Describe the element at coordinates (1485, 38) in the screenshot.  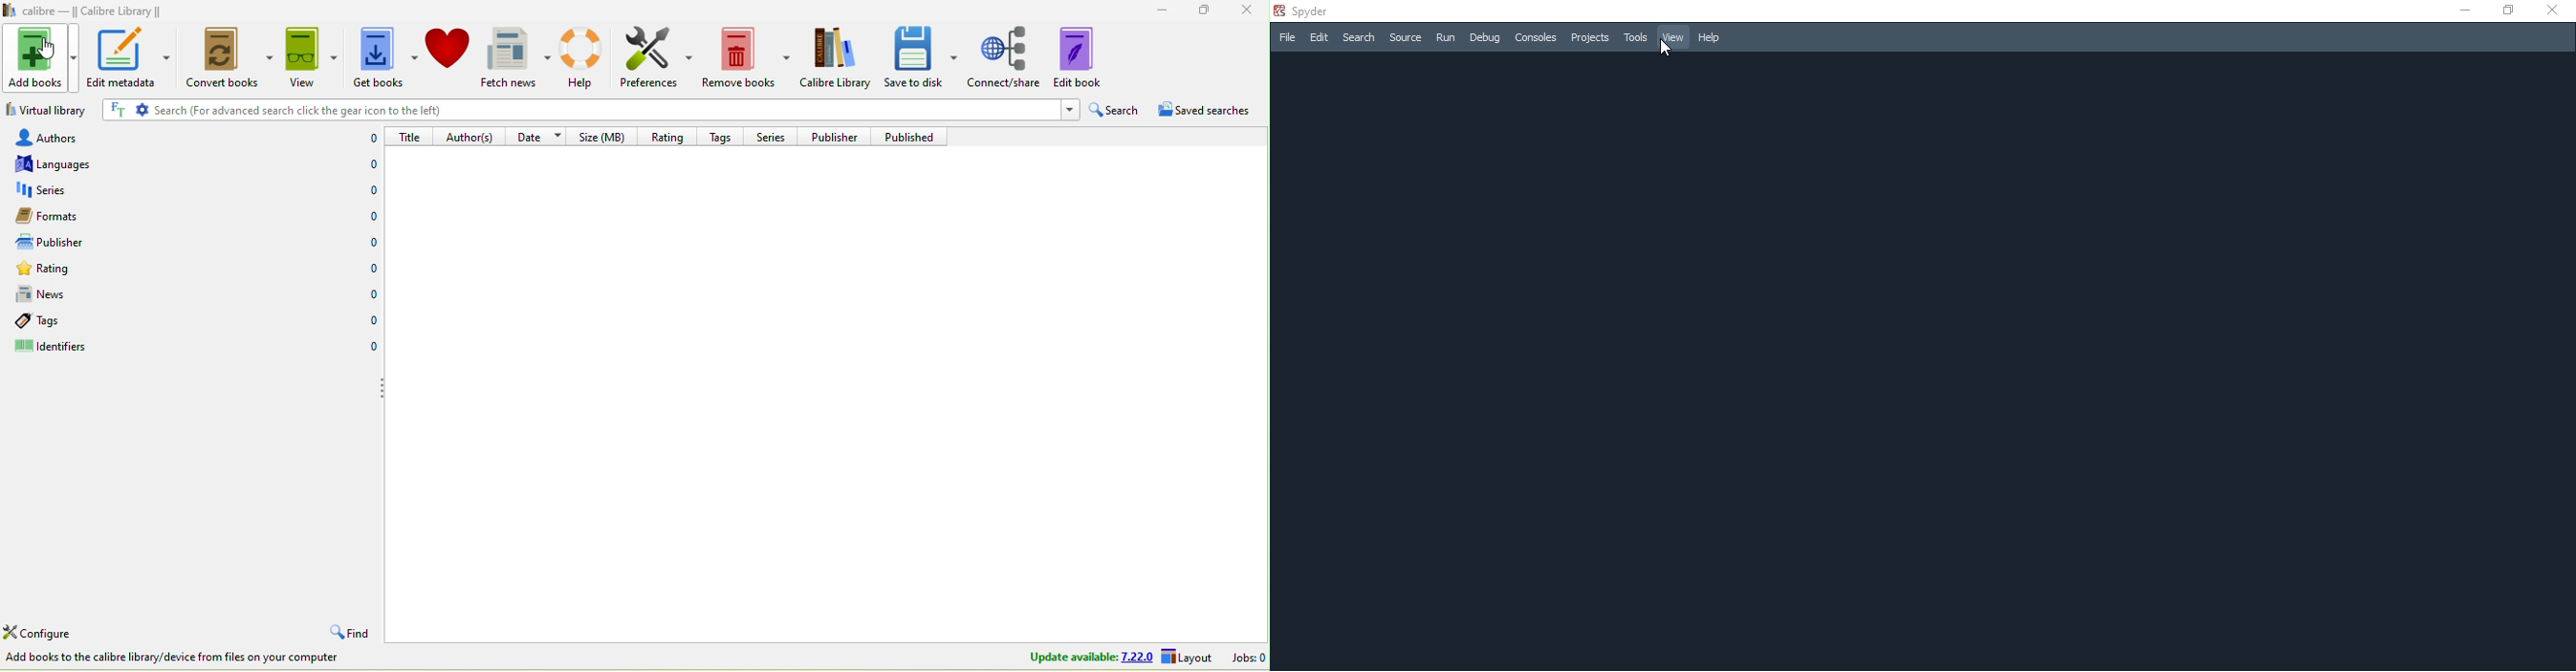
I see `Debug` at that location.